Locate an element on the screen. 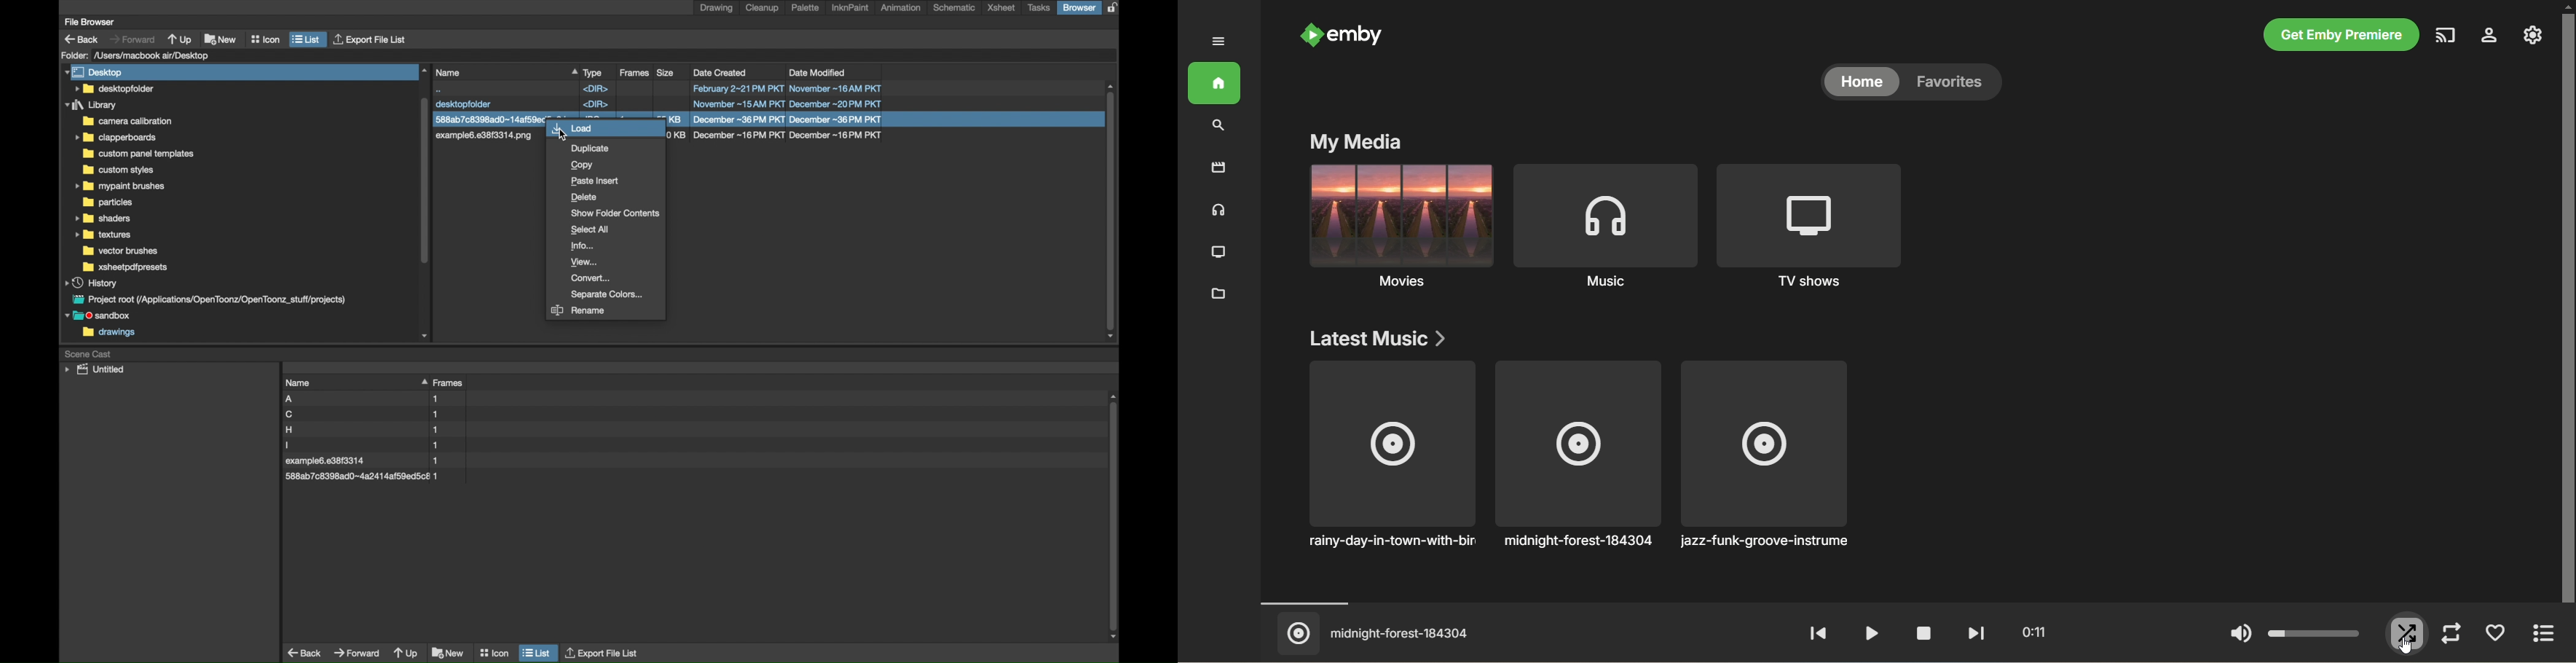 The image size is (2576, 672). file is located at coordinates (366, 399).